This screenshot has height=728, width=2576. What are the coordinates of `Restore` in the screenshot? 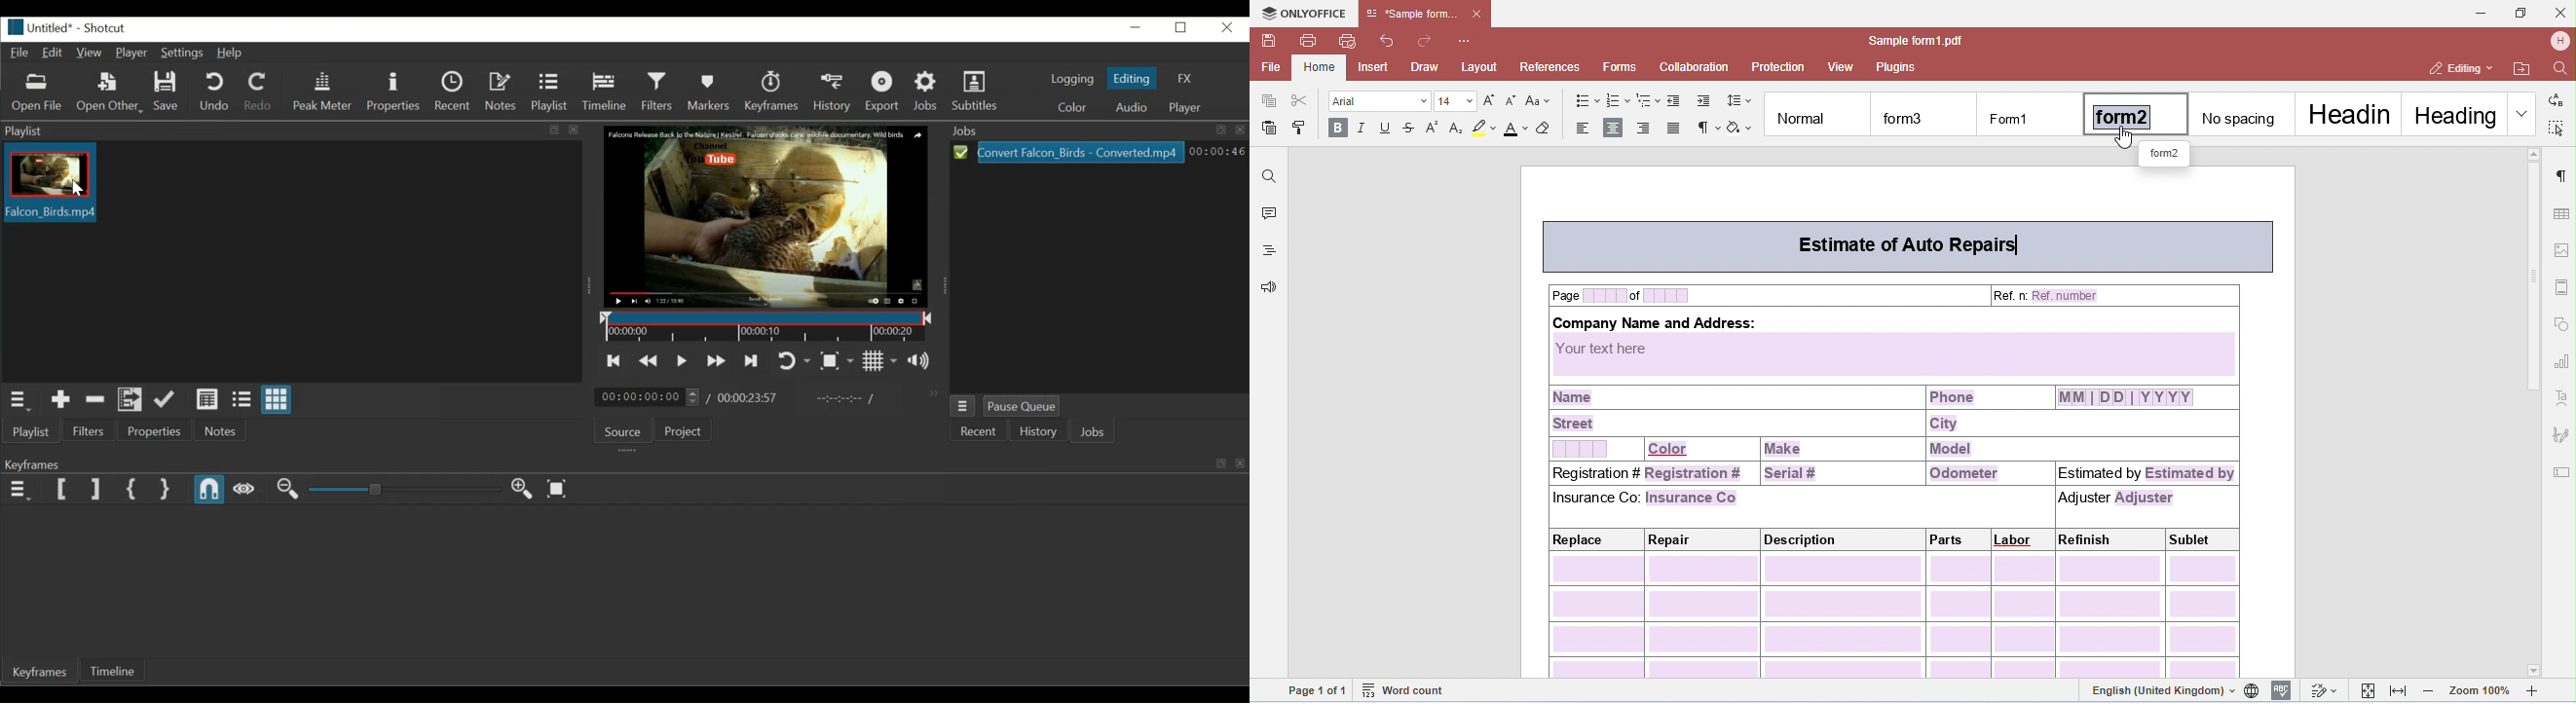 It's located at (551, 131).